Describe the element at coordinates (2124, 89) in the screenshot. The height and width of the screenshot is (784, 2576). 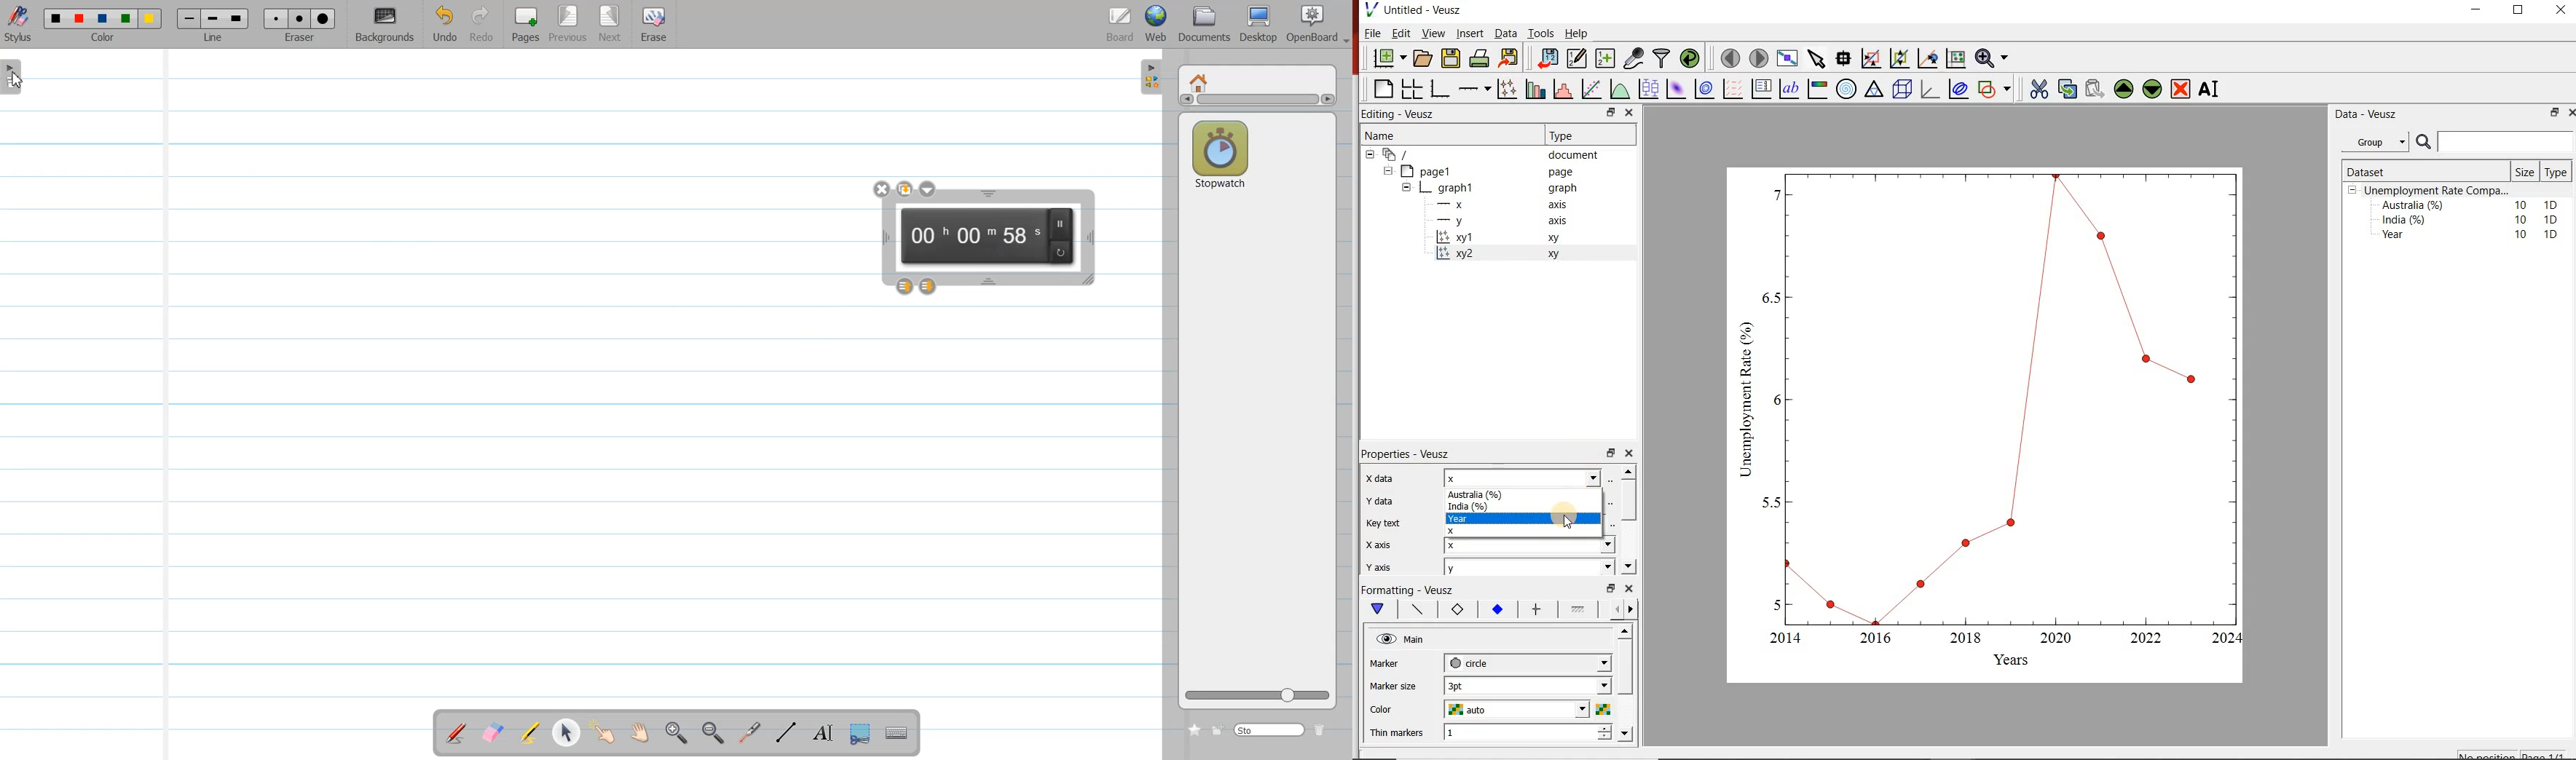
I see `move the widgets up` at that location.